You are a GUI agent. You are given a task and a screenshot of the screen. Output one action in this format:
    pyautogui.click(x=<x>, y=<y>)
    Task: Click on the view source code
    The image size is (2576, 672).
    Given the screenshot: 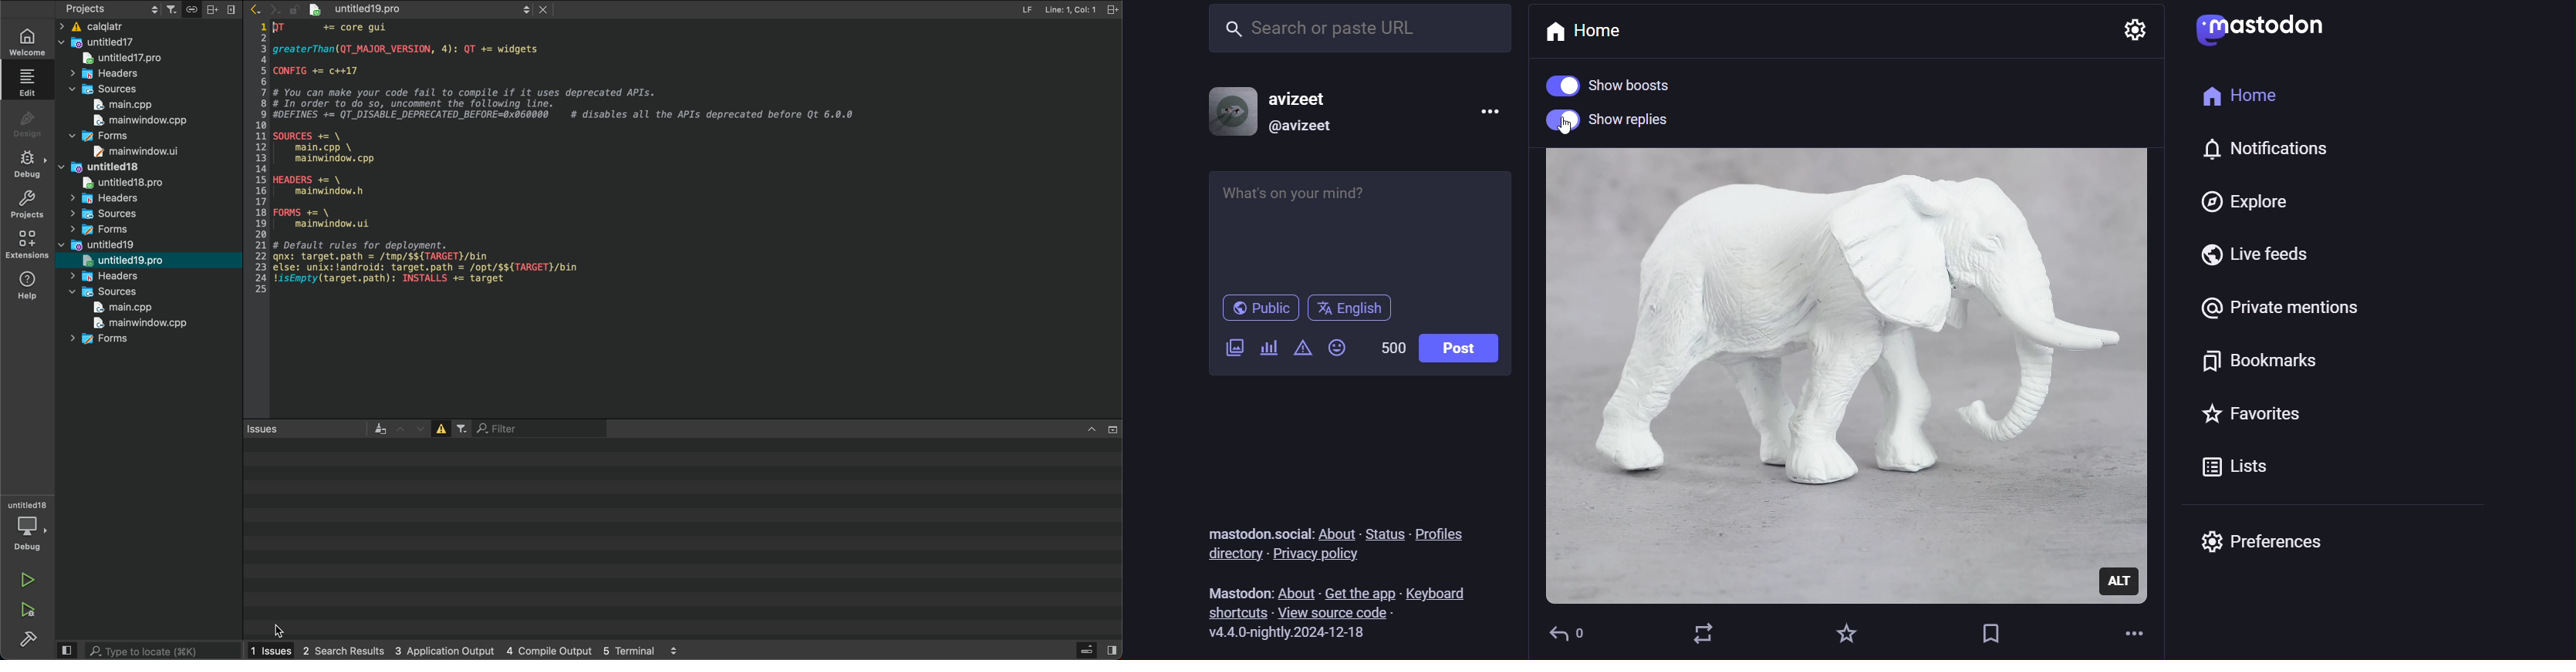 What is the action you would take?
    pyautogui.click(x=1345, y=613)
    